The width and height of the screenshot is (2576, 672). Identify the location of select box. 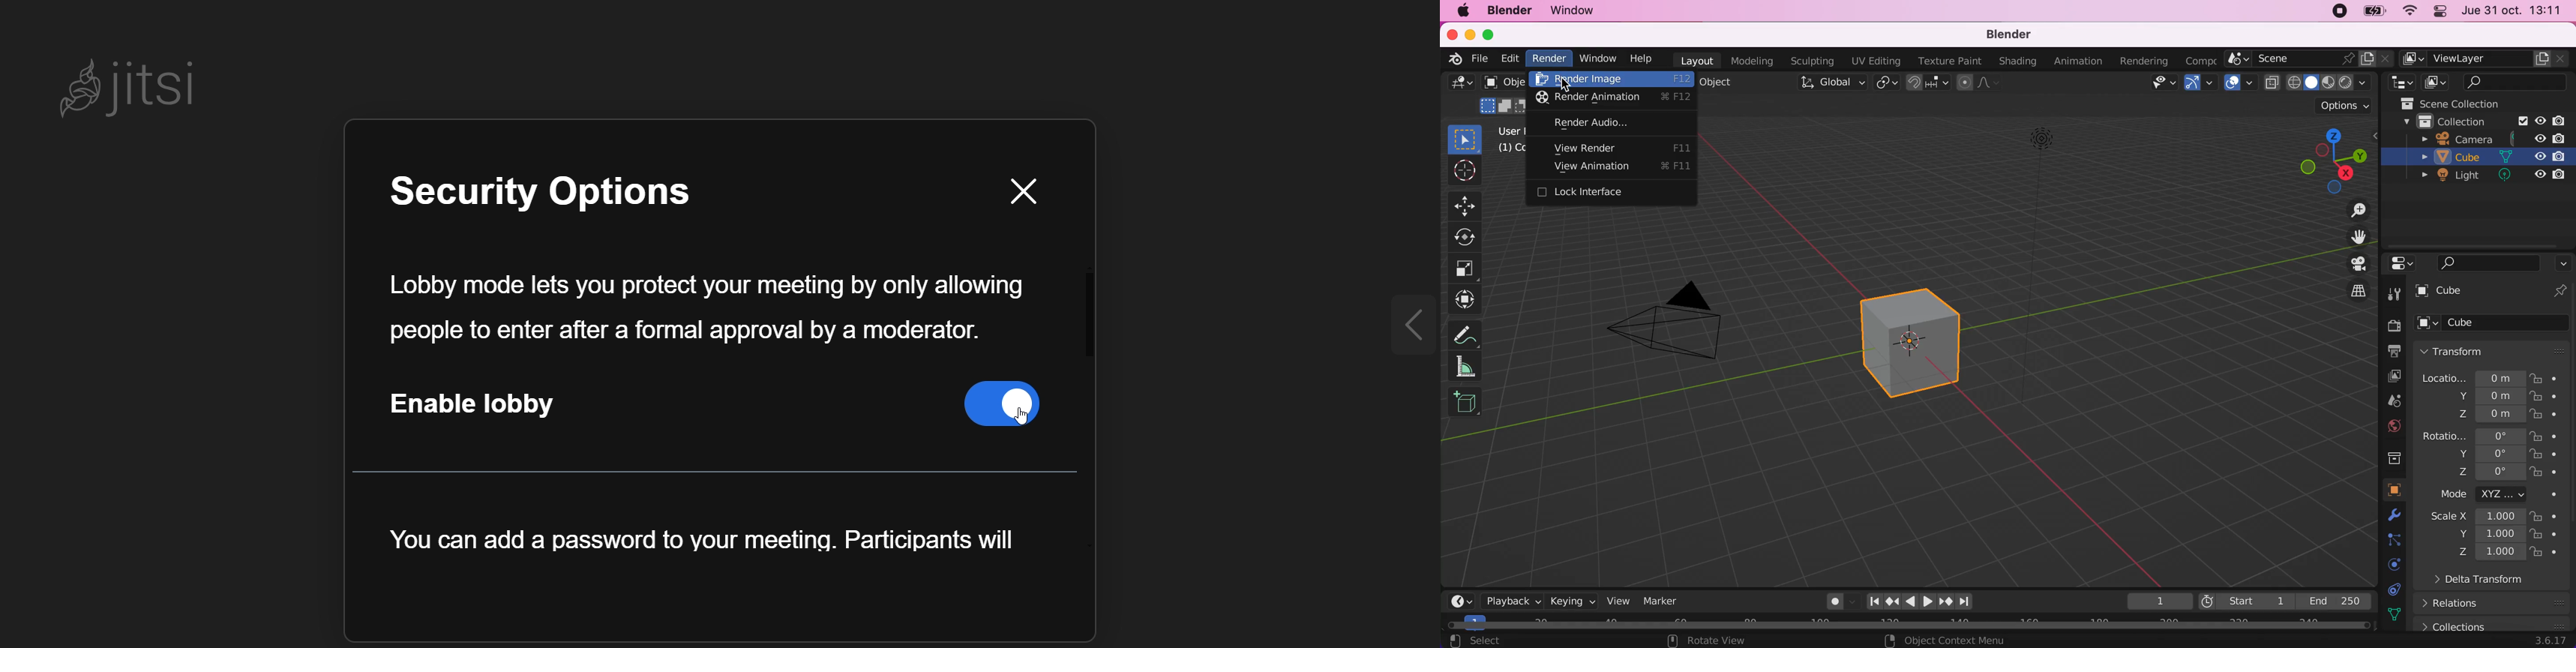
(1466, 138).